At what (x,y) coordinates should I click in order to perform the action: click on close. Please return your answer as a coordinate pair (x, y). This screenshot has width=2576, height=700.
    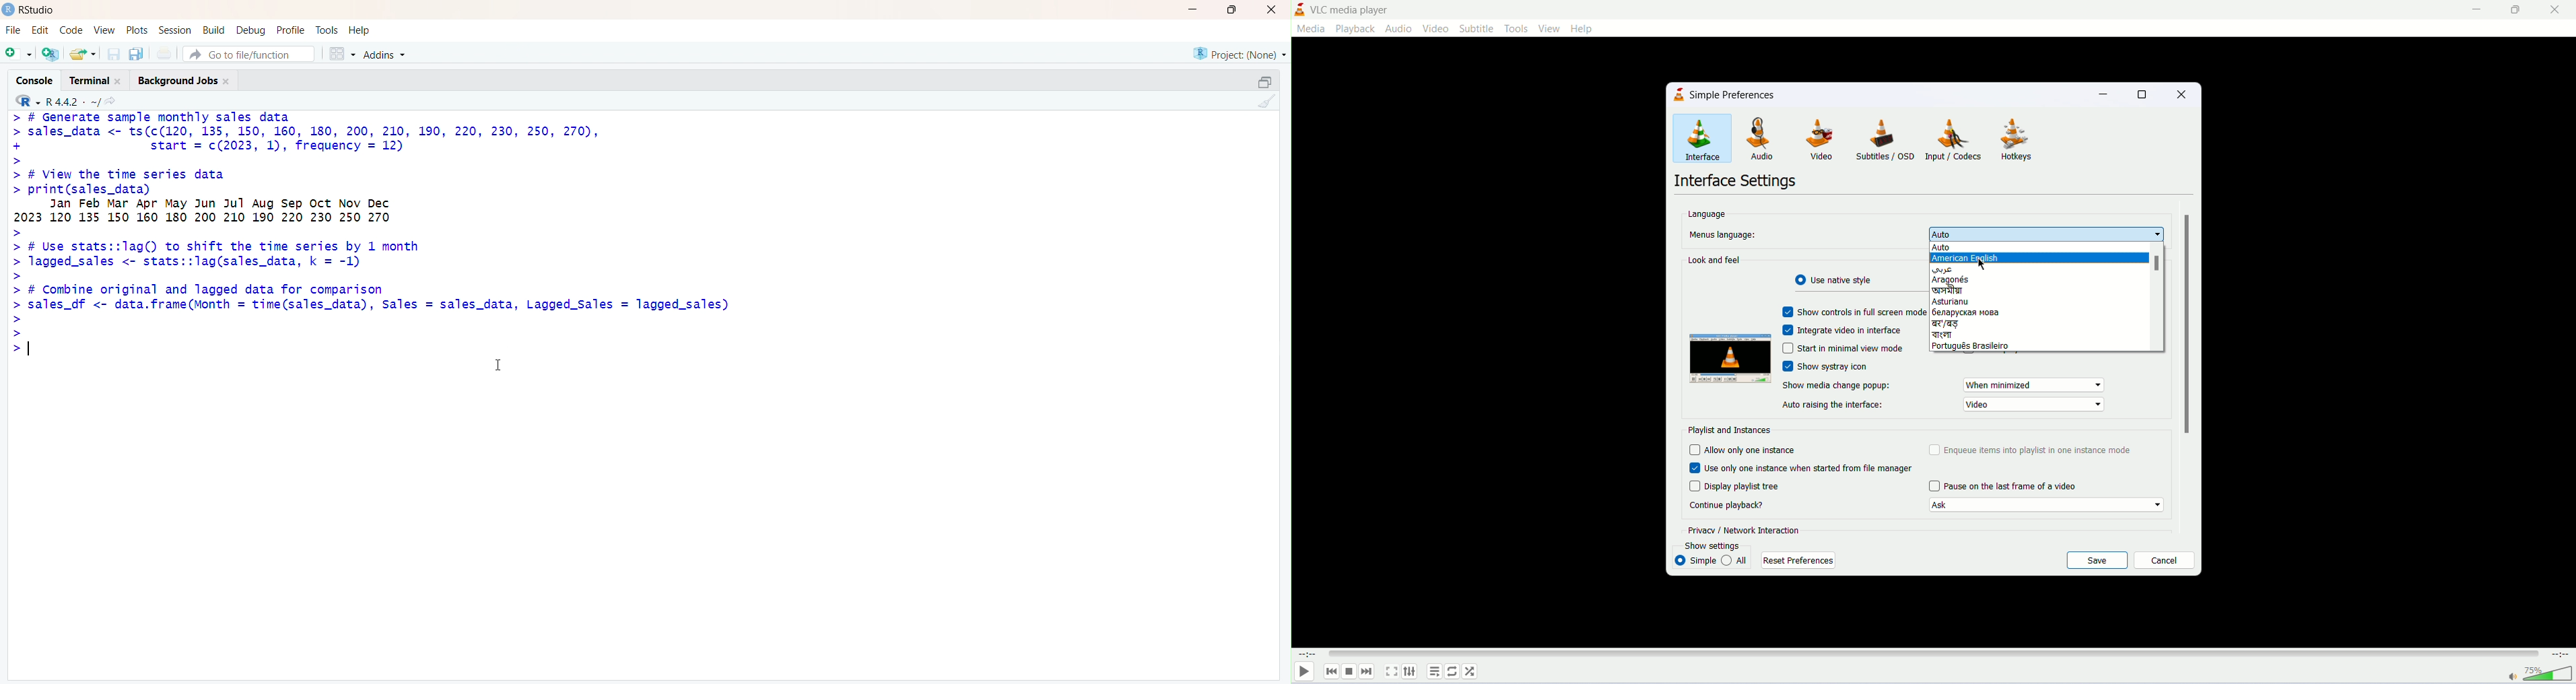
    Looking at the image, I should click on (2179, 93).